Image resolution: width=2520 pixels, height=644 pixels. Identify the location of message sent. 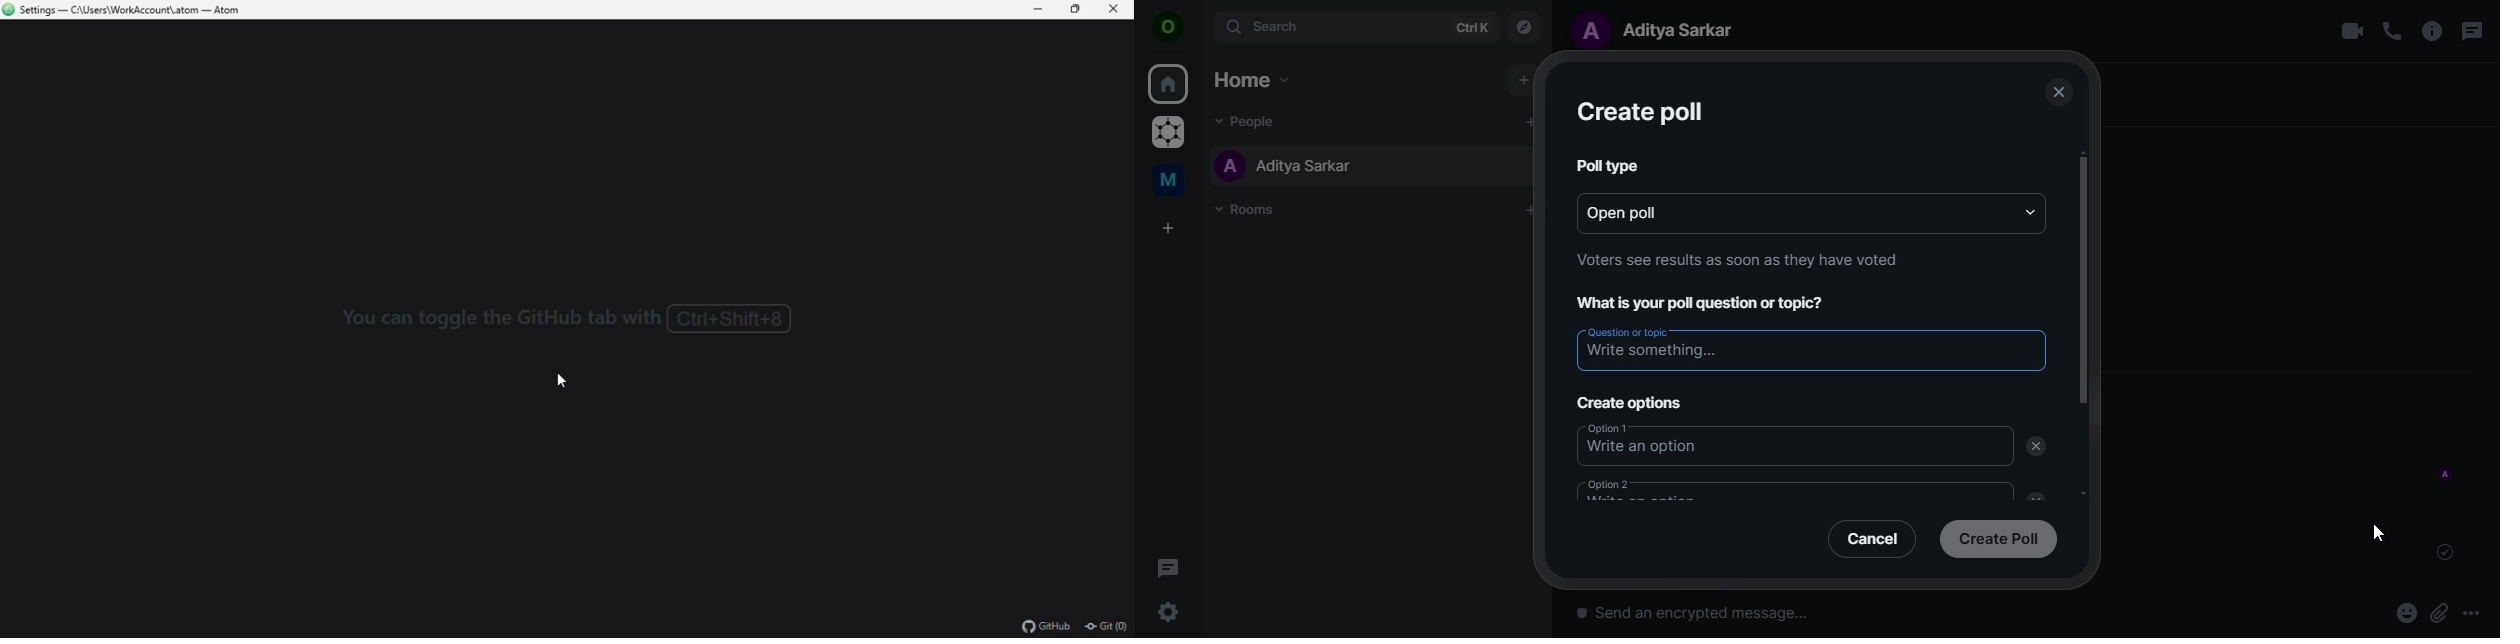
(2447, 552).